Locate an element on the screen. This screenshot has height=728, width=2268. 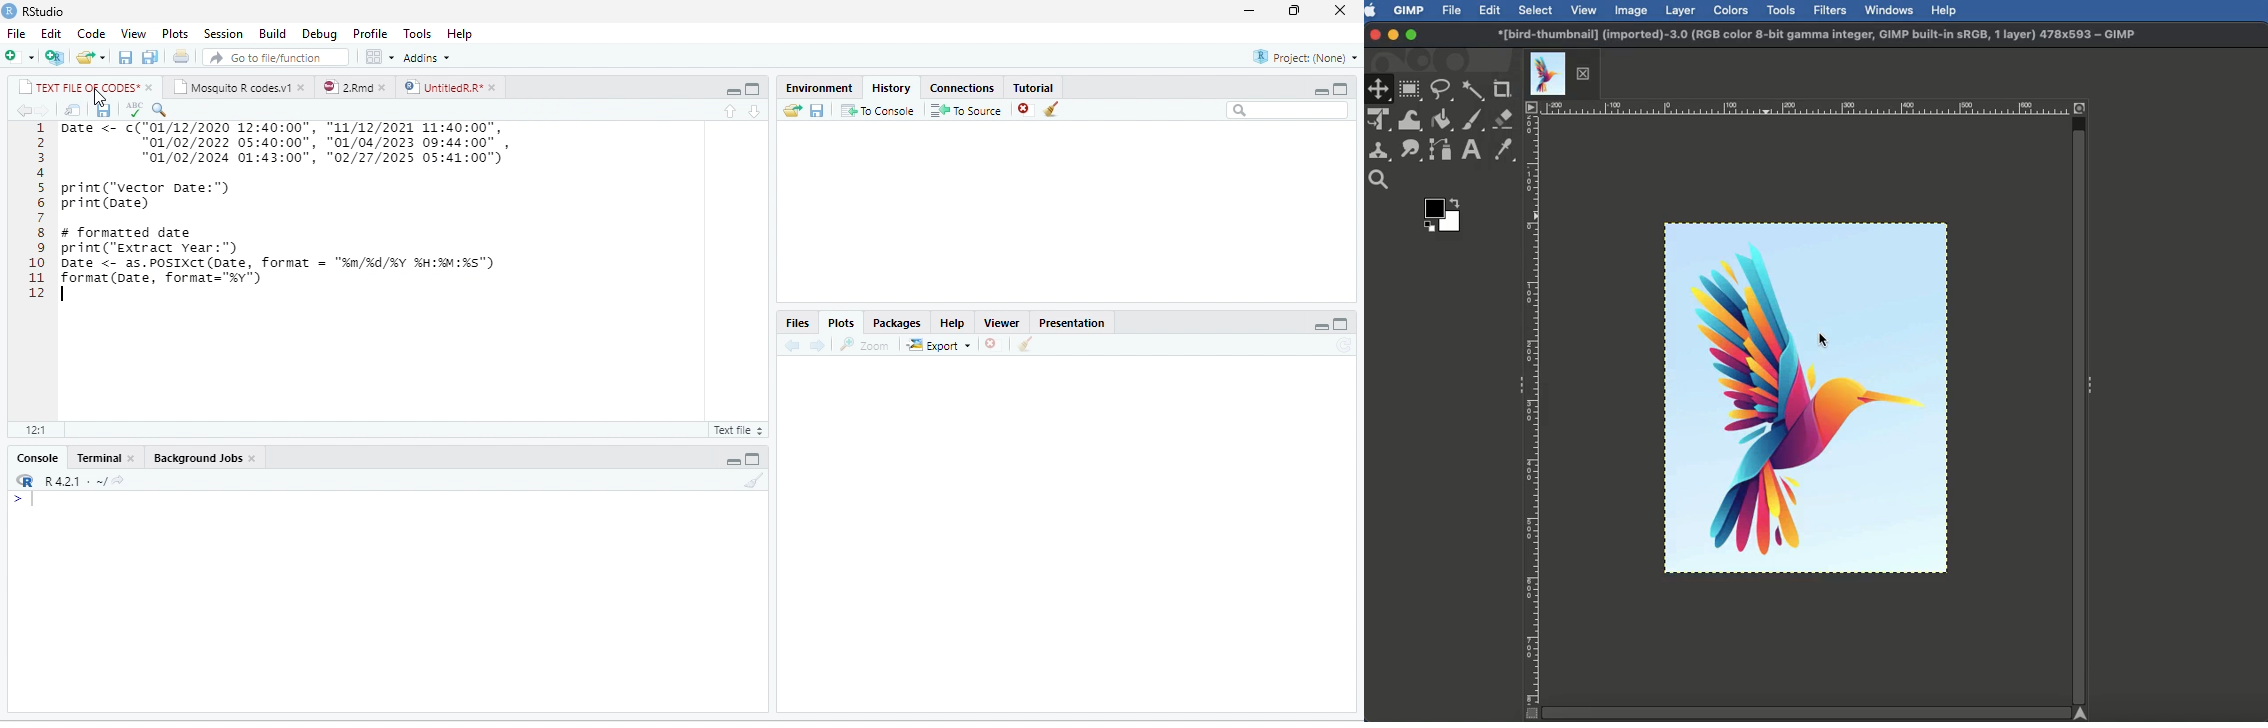
Presentation is located at coordinates (1072, 323).